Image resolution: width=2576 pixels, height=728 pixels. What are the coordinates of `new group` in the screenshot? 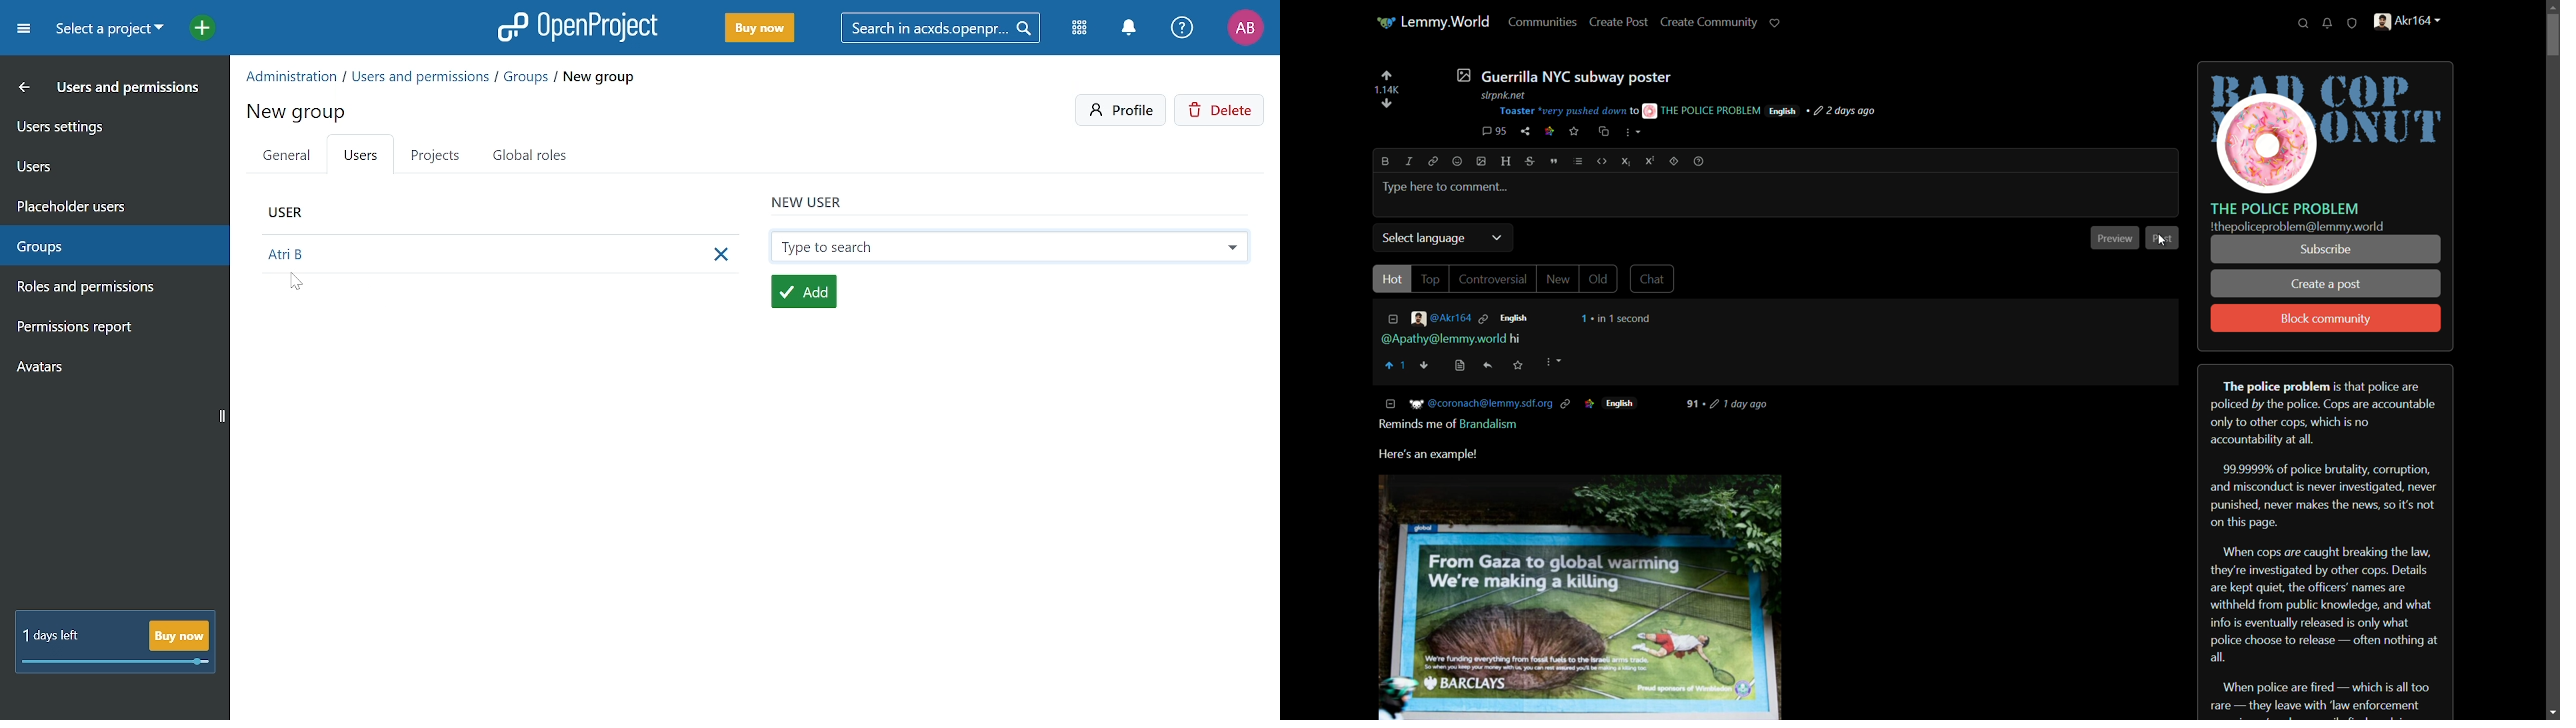 It's located at (299, 109).